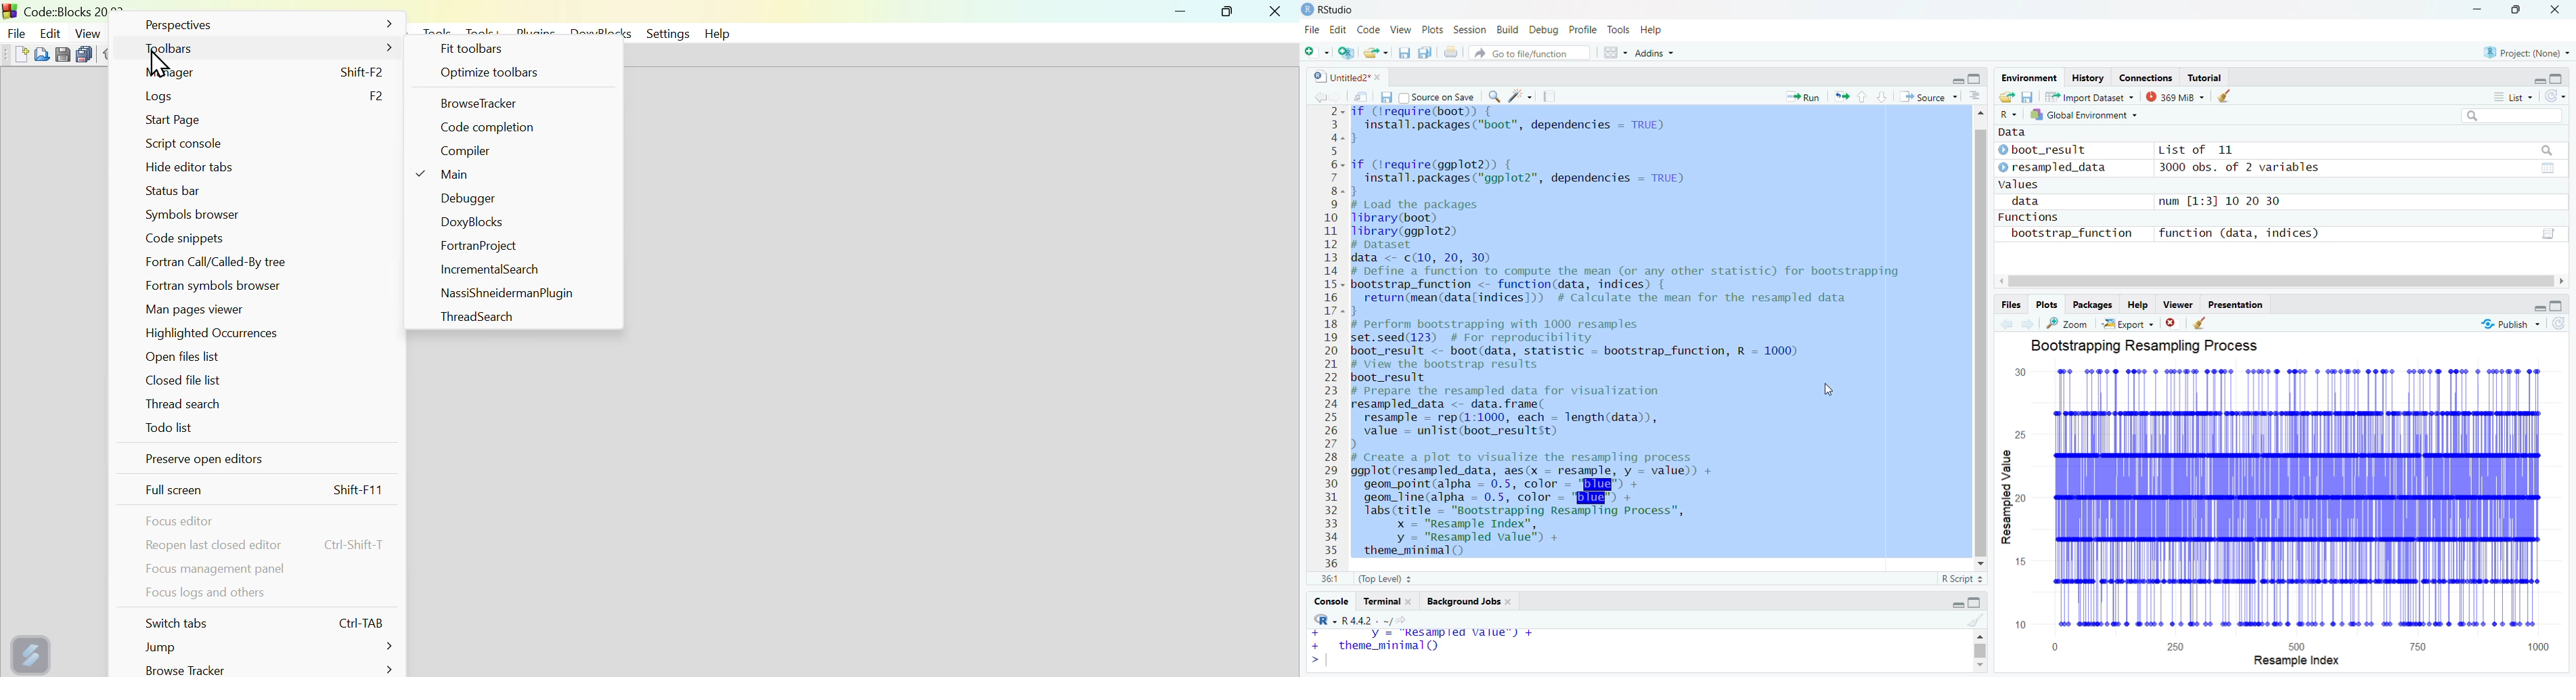 The width and height of the screenshot is (2576, 700). Describe the element at coordinates (1370, 31) in the screenshot. I see `code` at that location.